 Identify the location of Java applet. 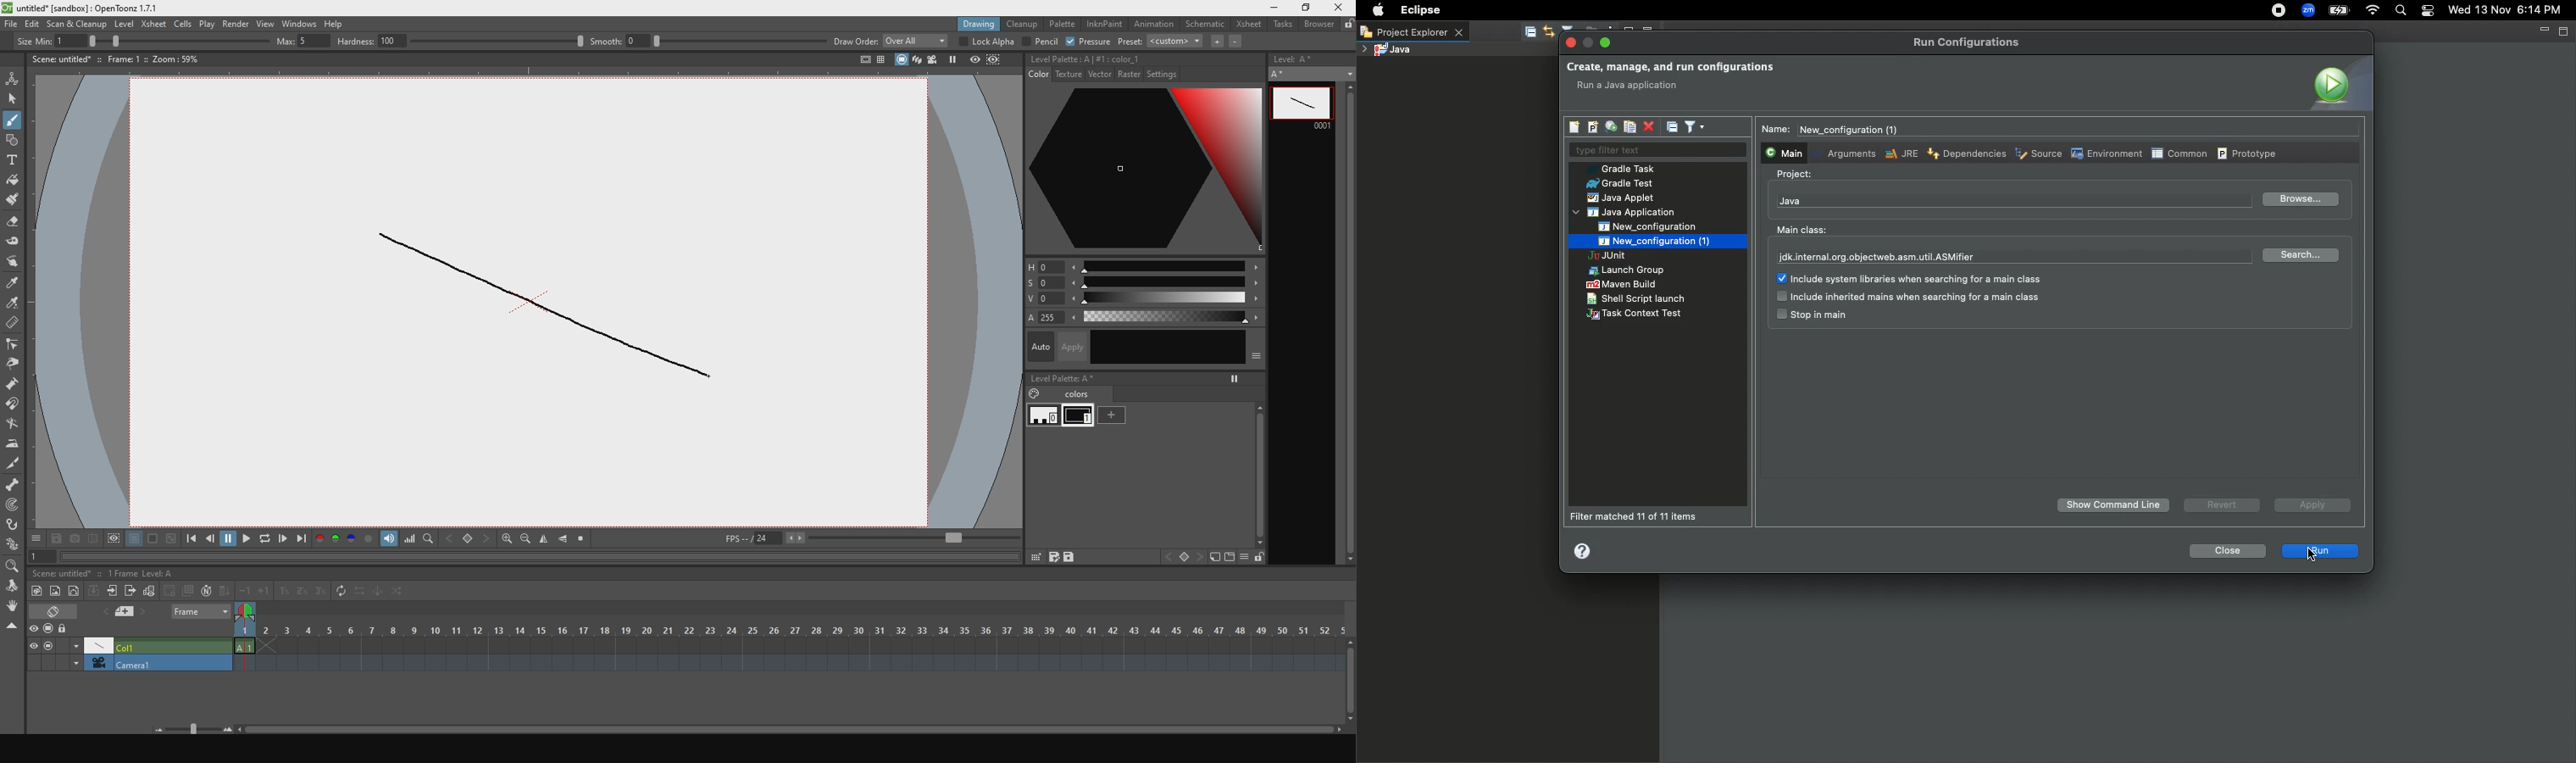
(1623, 198).